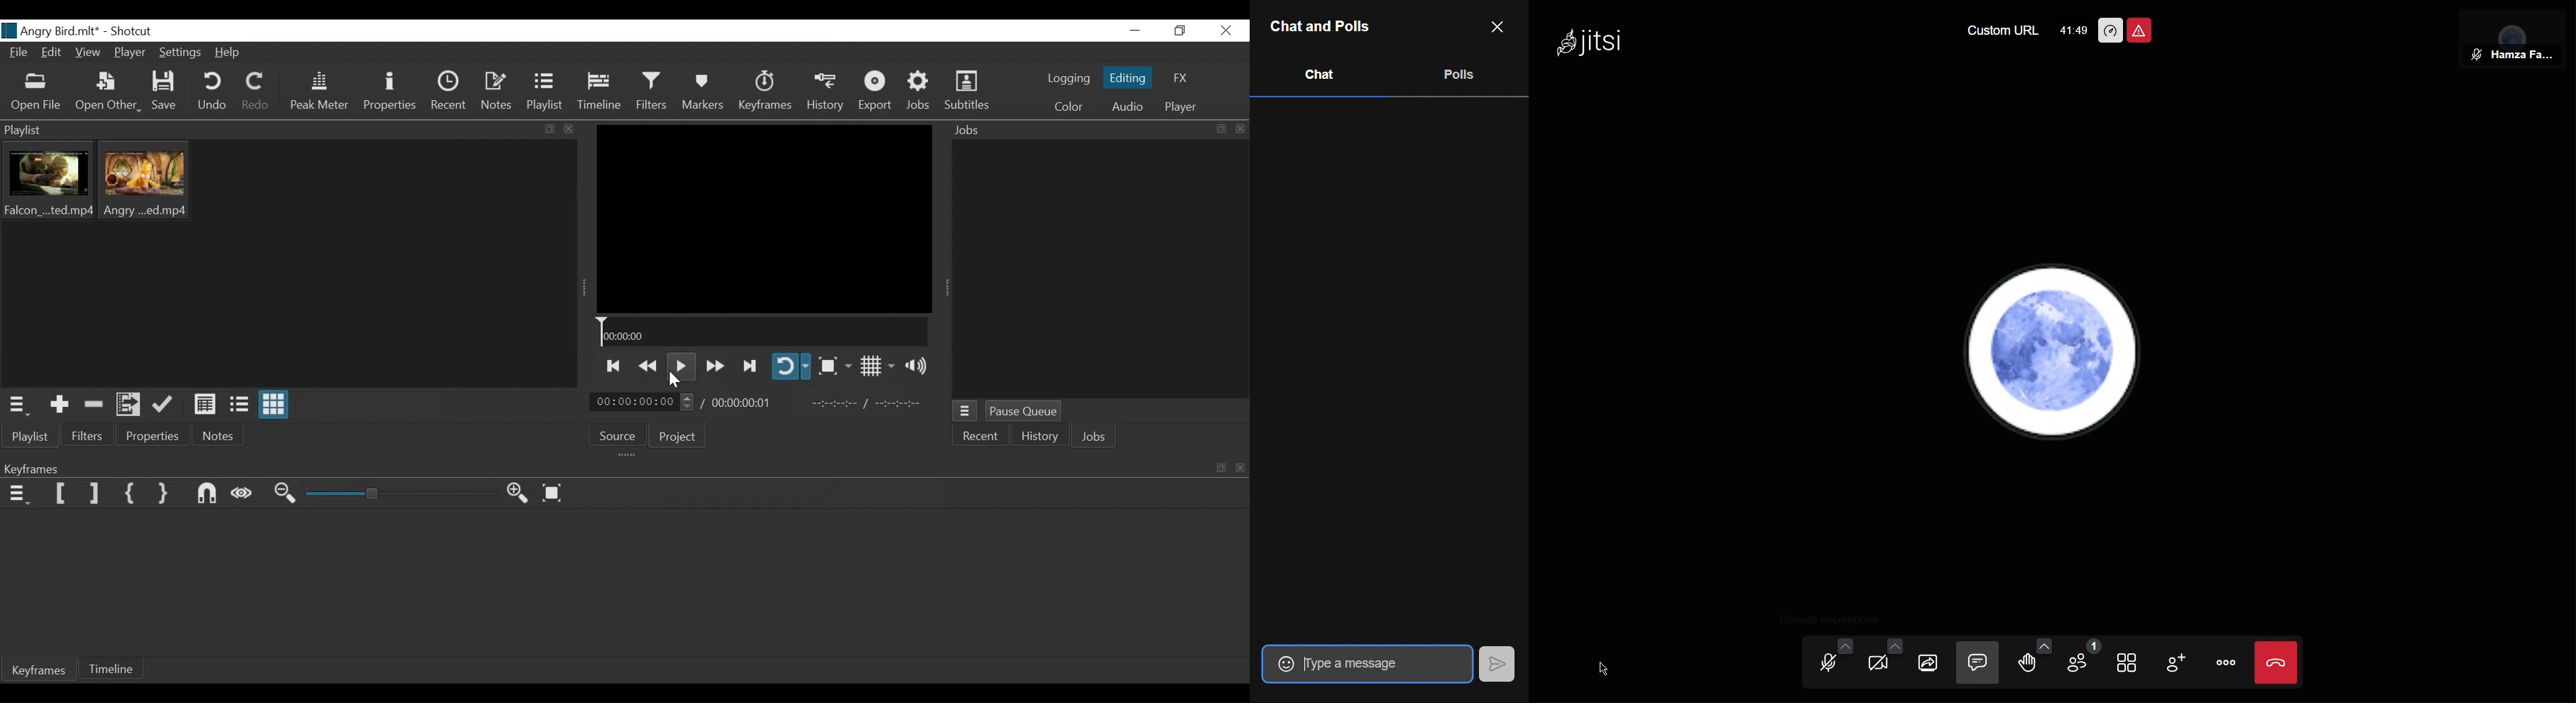 The image size is (2576, 728). Describe the element at coordinates (38, 94) in the screenshot. I see `Open File` at that location.